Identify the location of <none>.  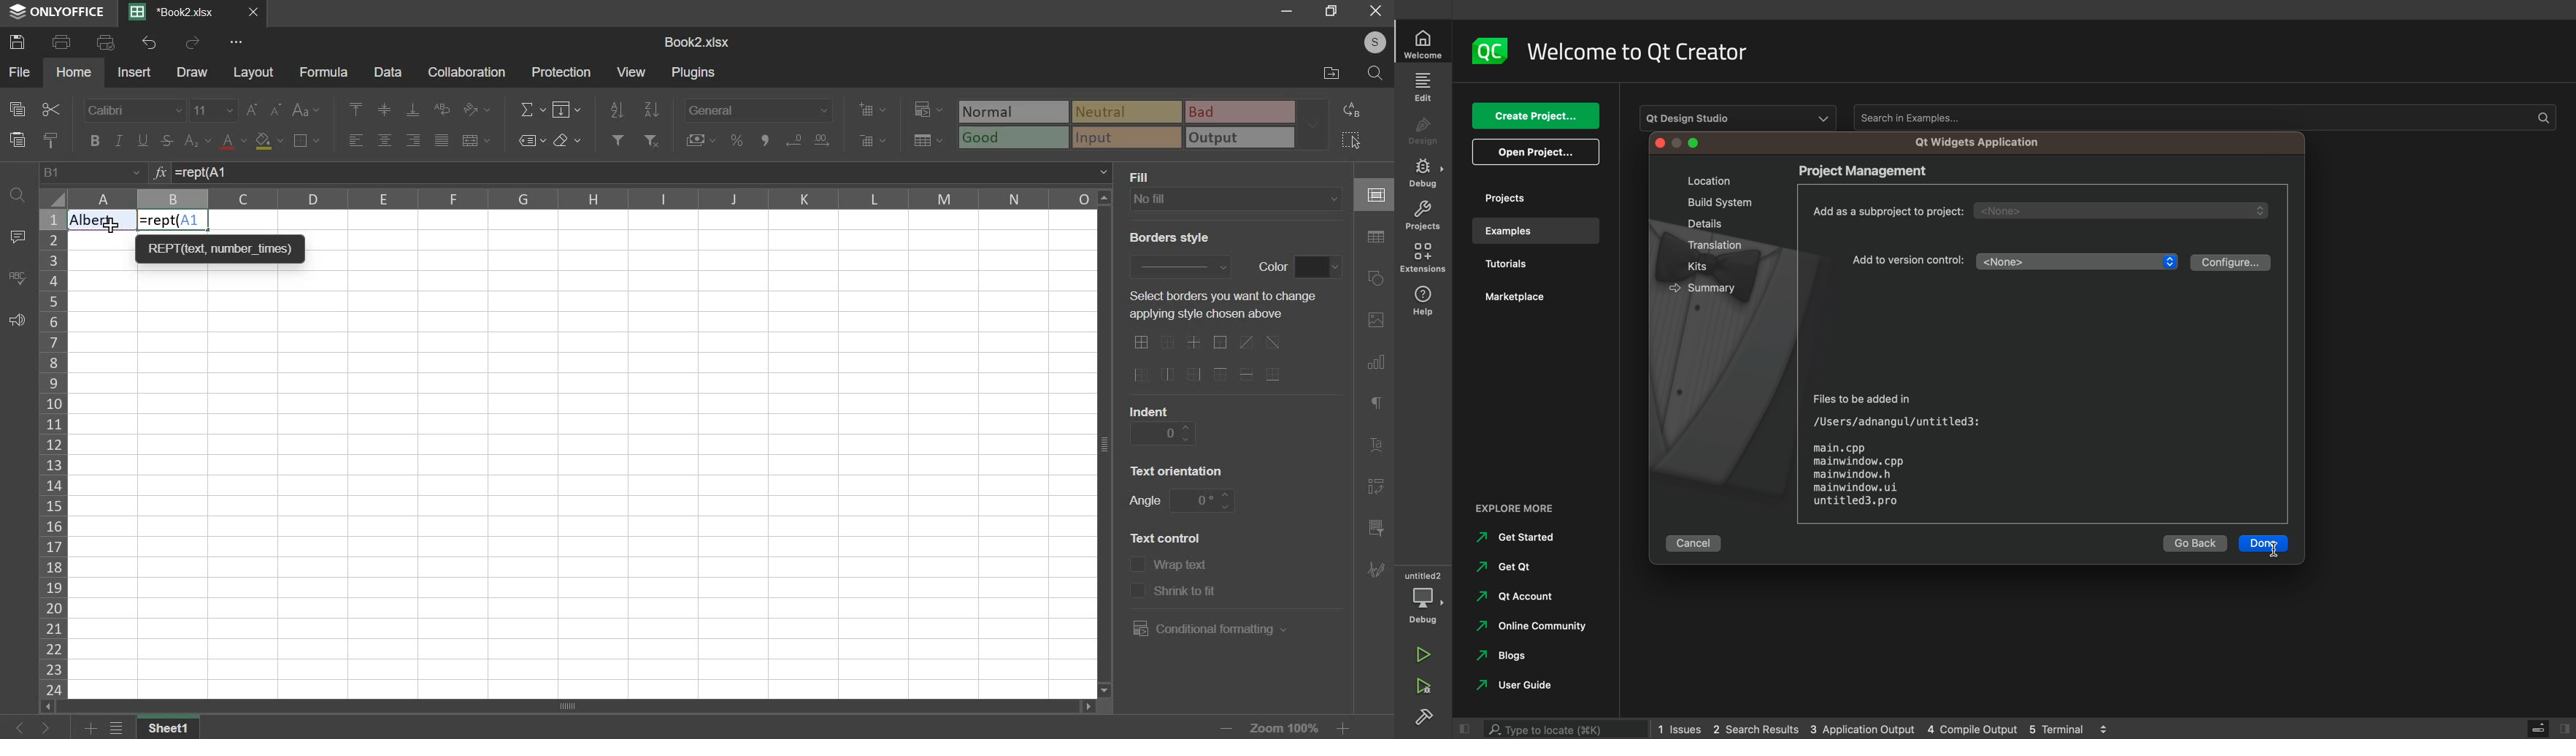
(2067, 262).